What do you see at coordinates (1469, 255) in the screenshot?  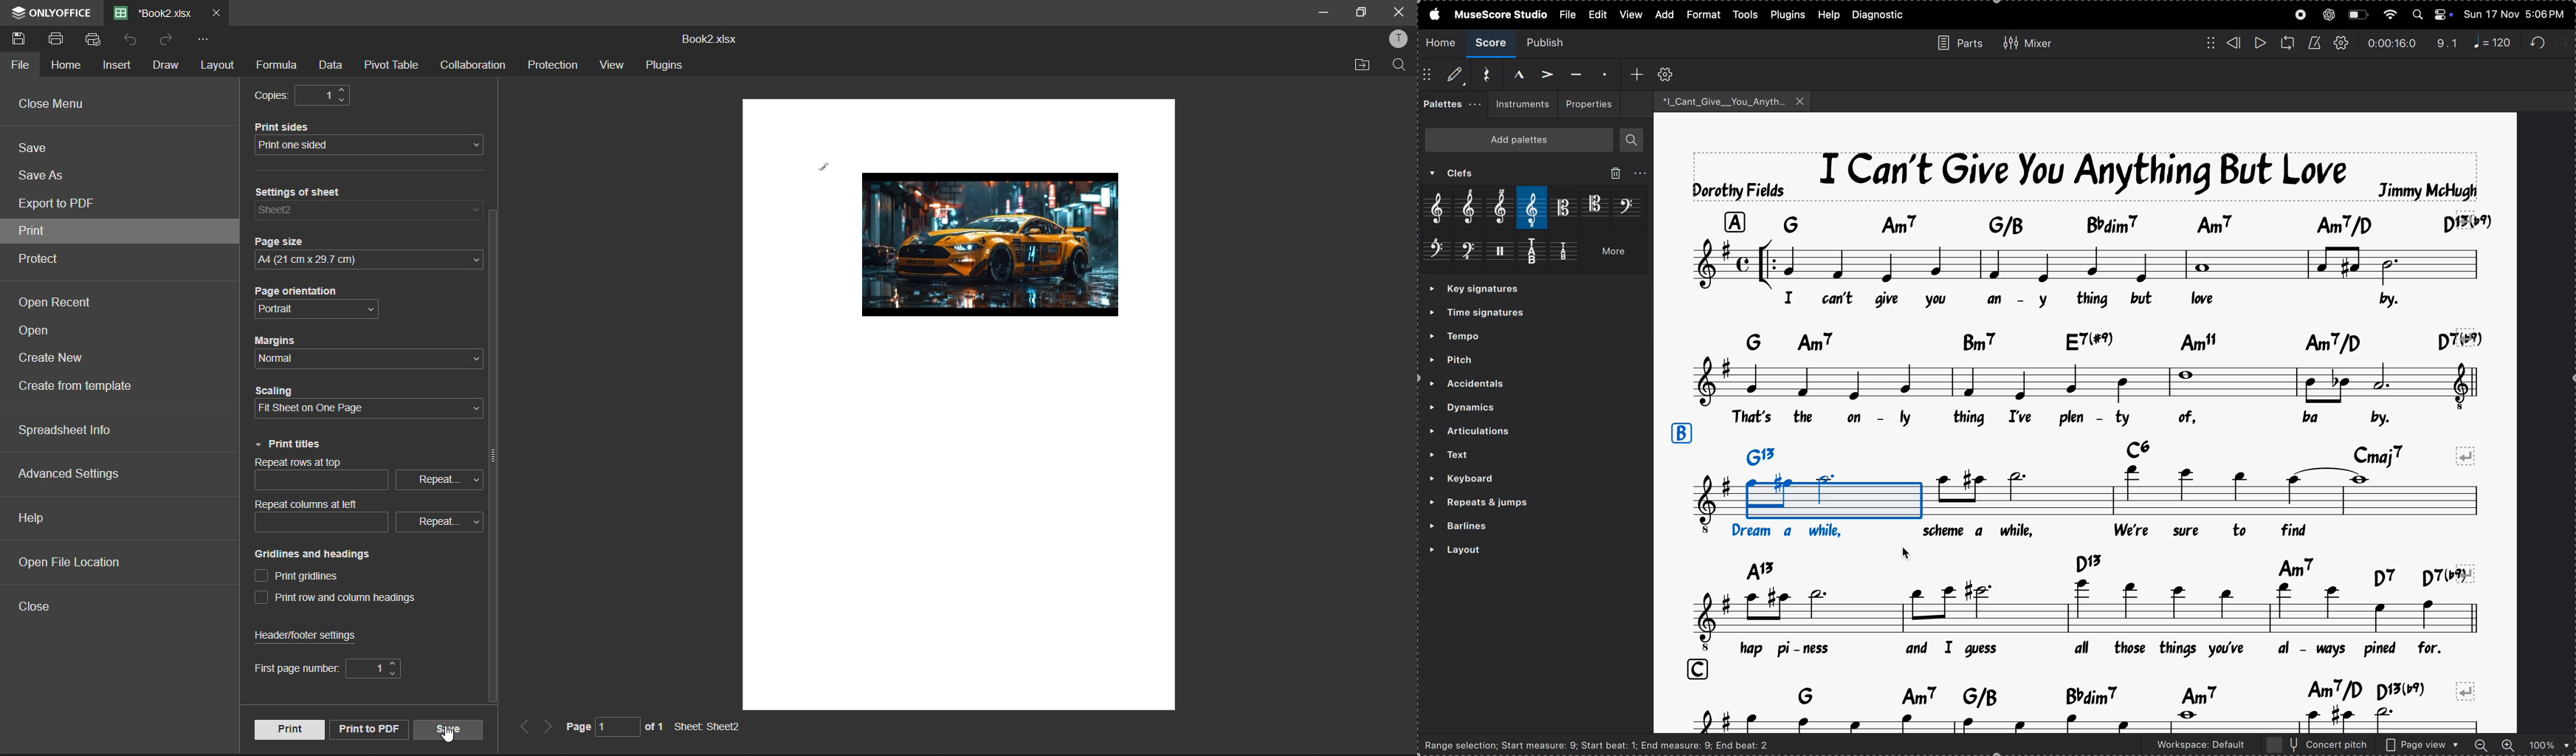 I see `bass clef 8 bassa` at bounding box center [1469, 255].